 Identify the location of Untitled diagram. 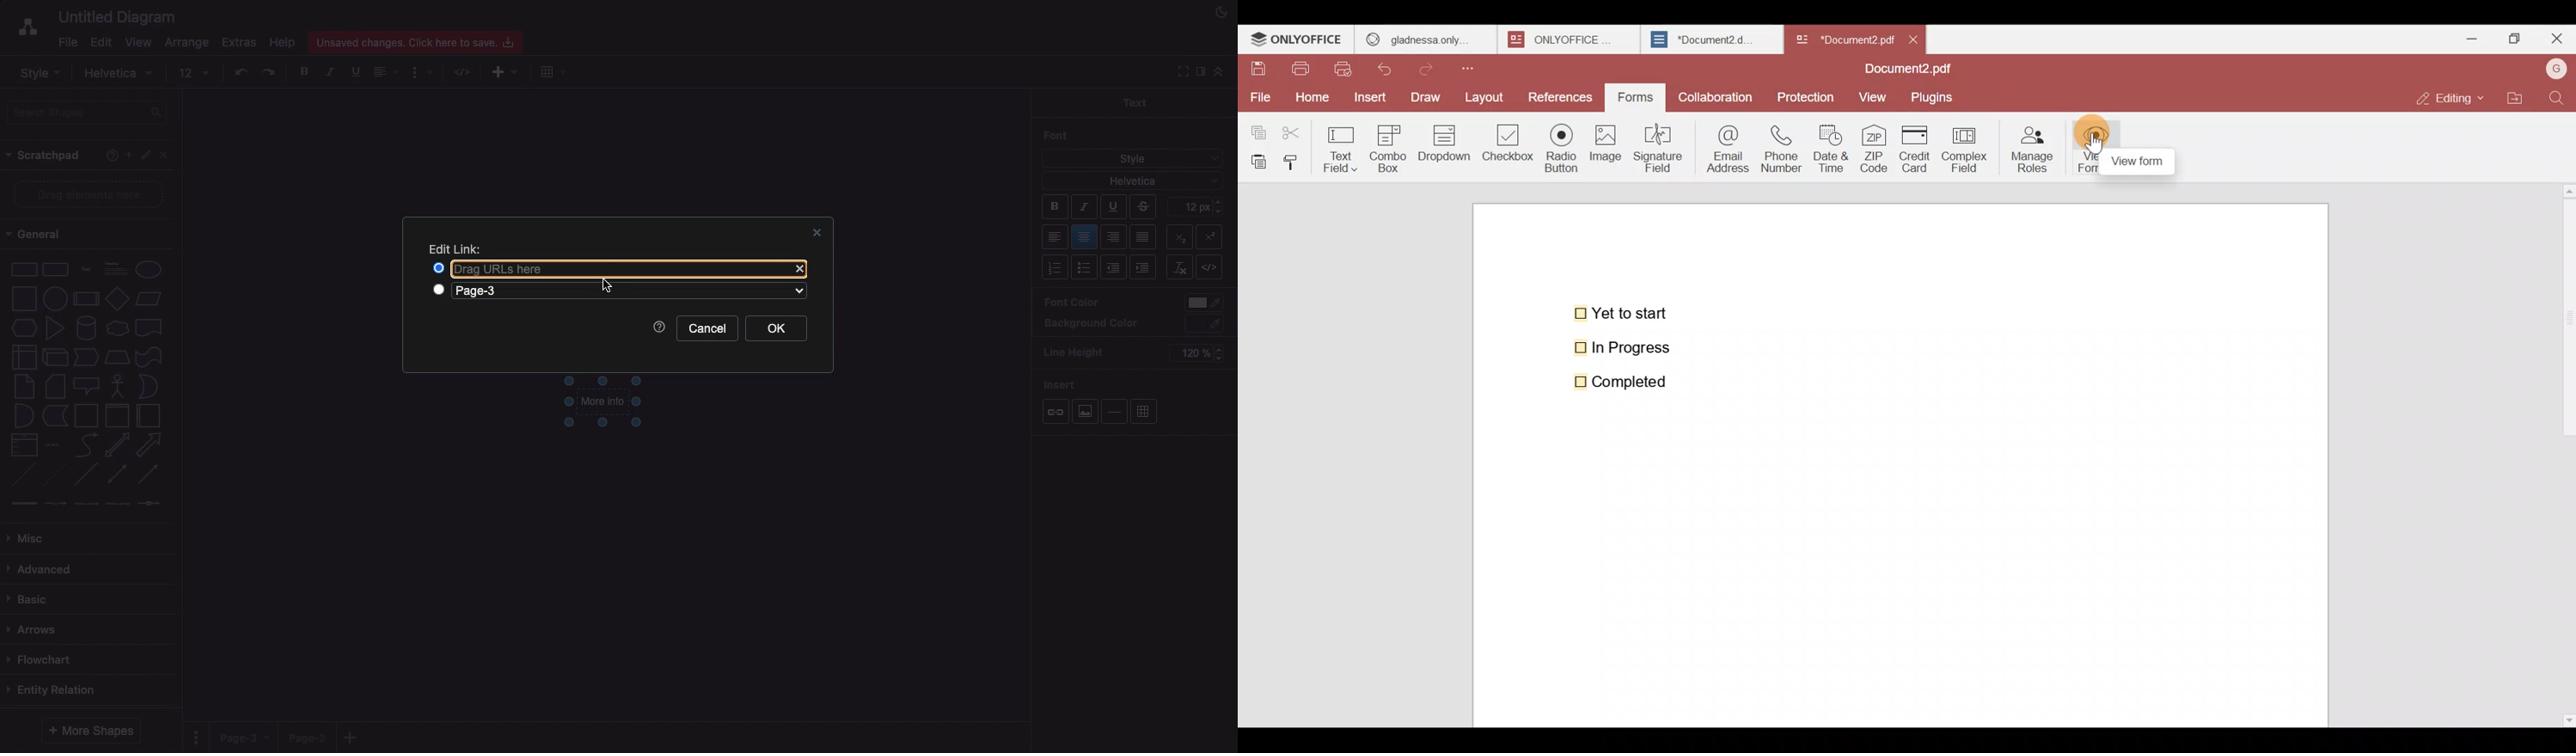
(112, 17).